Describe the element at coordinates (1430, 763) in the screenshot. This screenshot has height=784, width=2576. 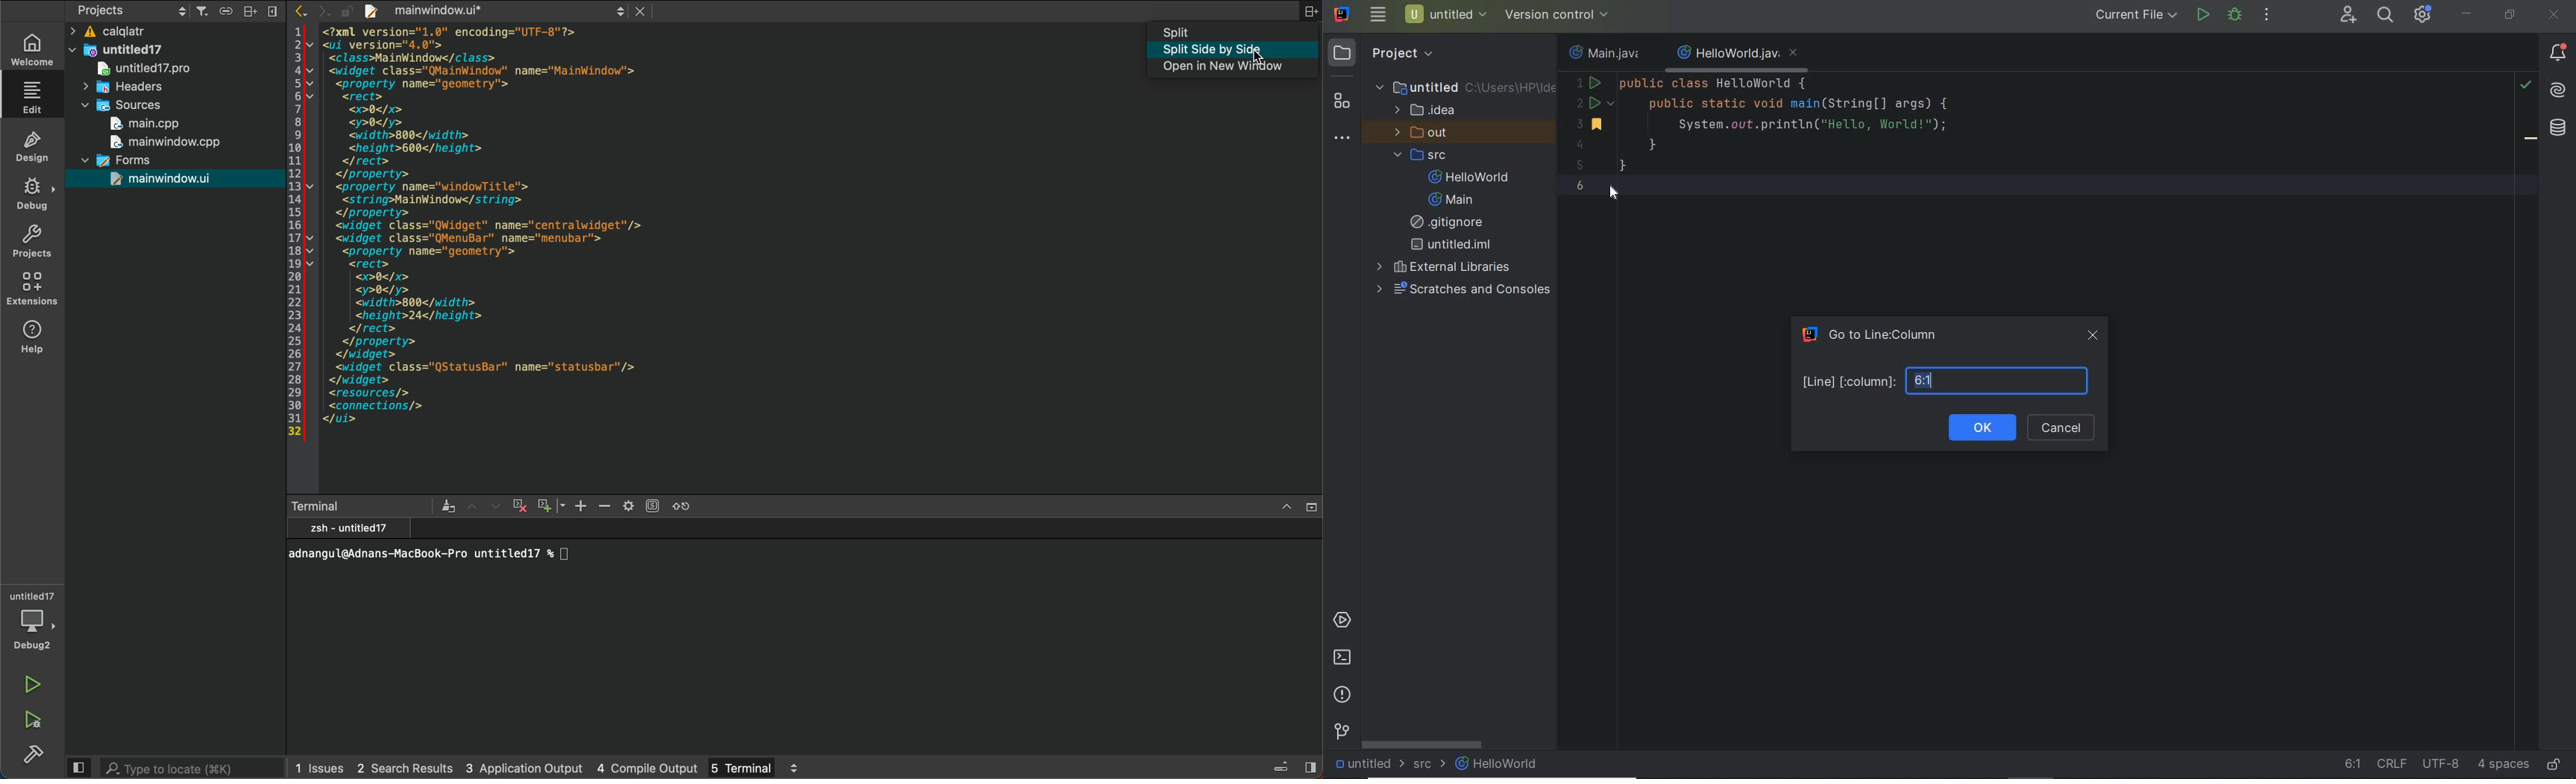
I see `src` at that location.